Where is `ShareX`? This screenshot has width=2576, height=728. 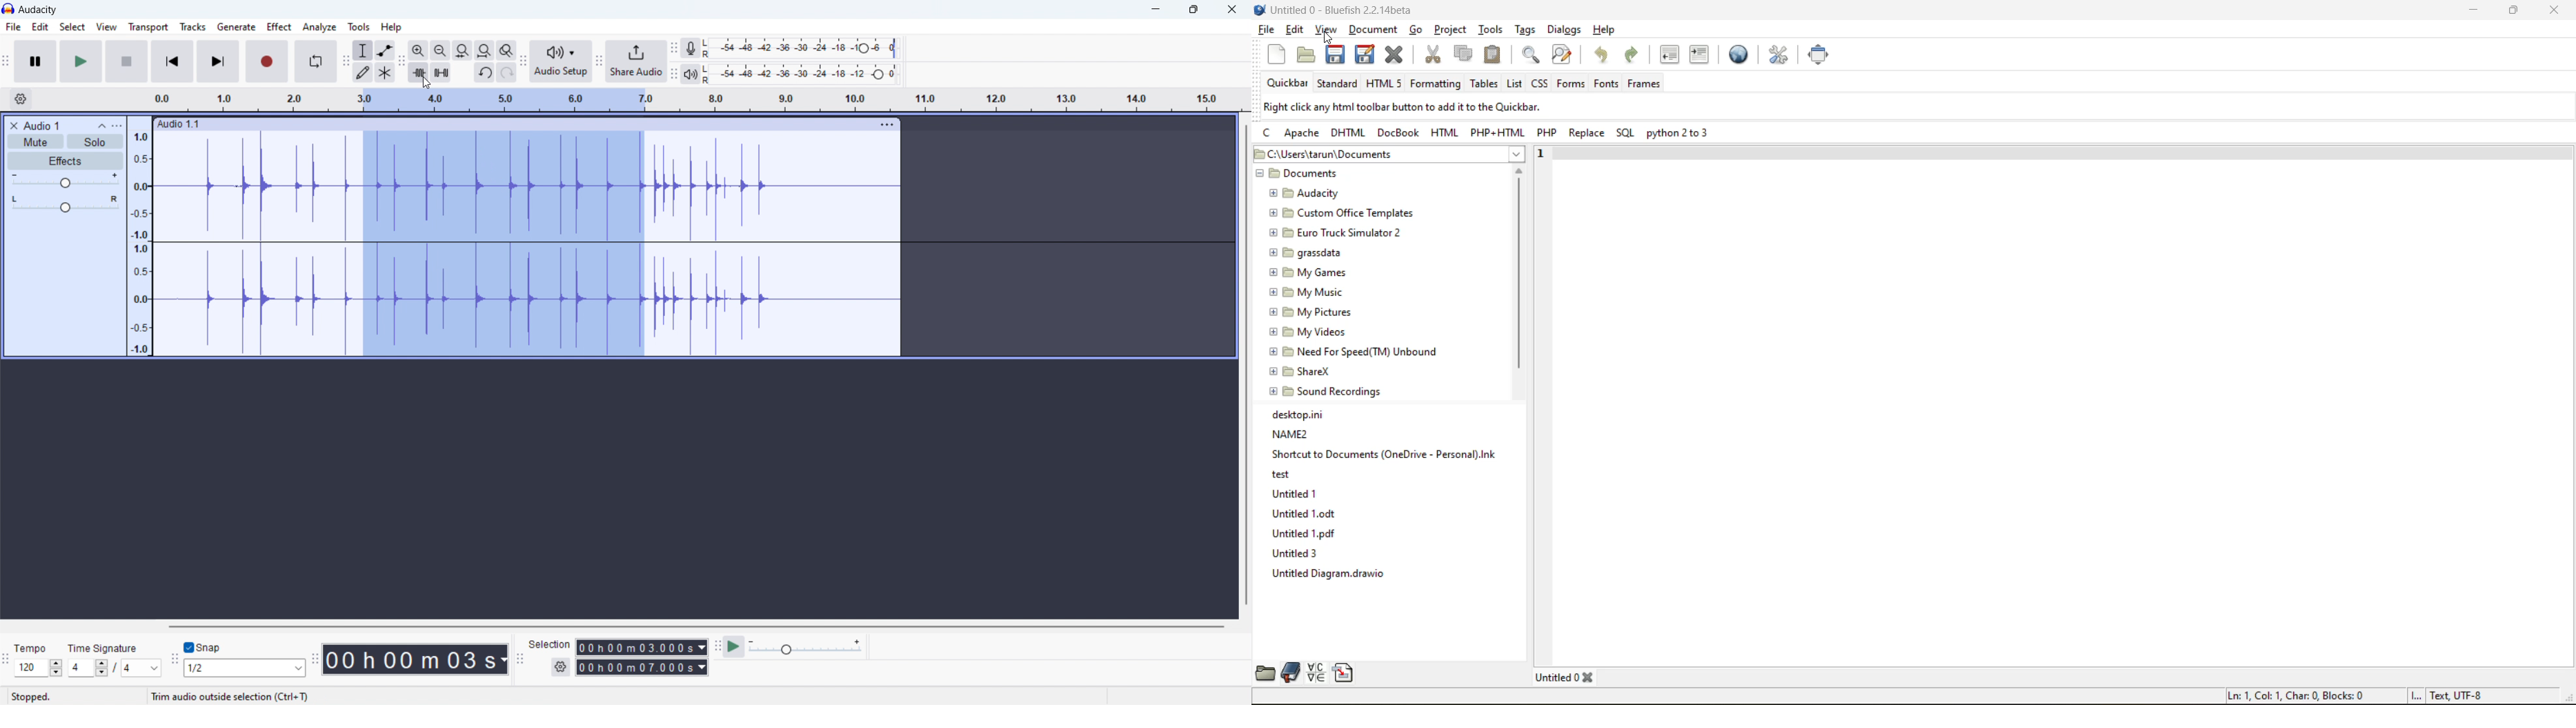 ShareX is located at coordinates (1302, 371).